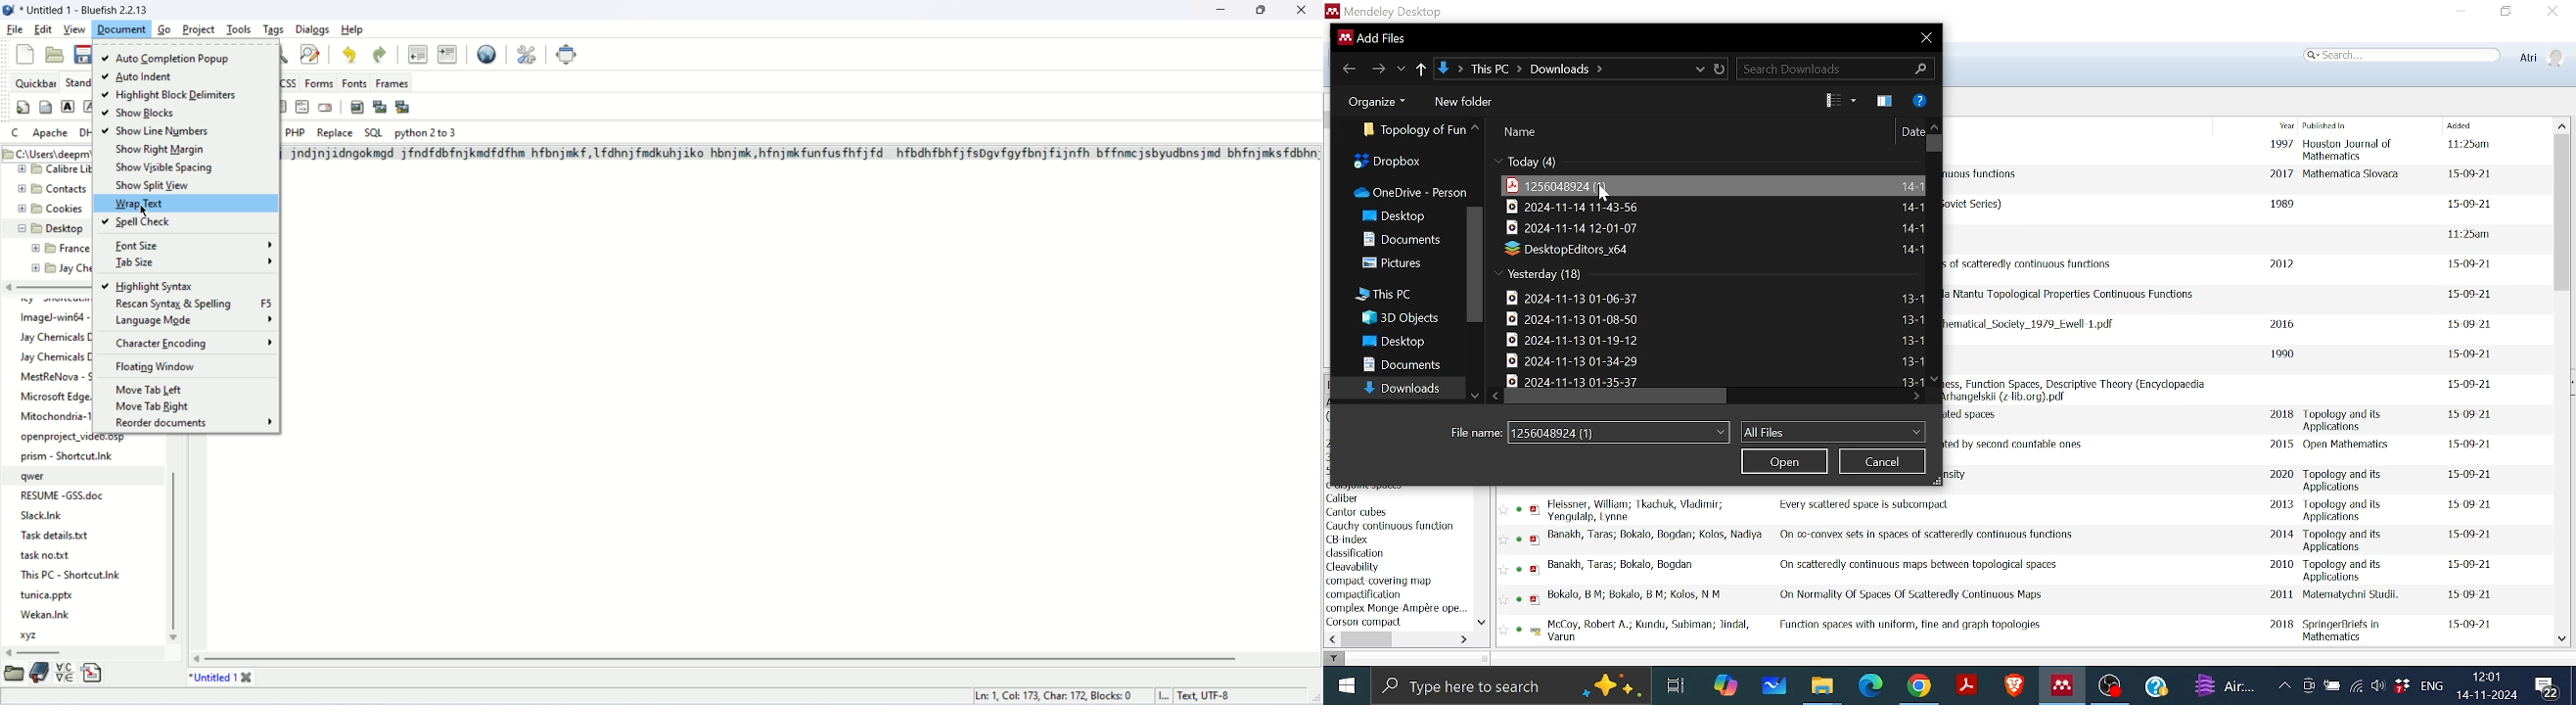 The width and height of the screenshot is (2576, 728). Describe the element at coordinates (2353, 511) in the screenshot. I see `Published in` at that location.